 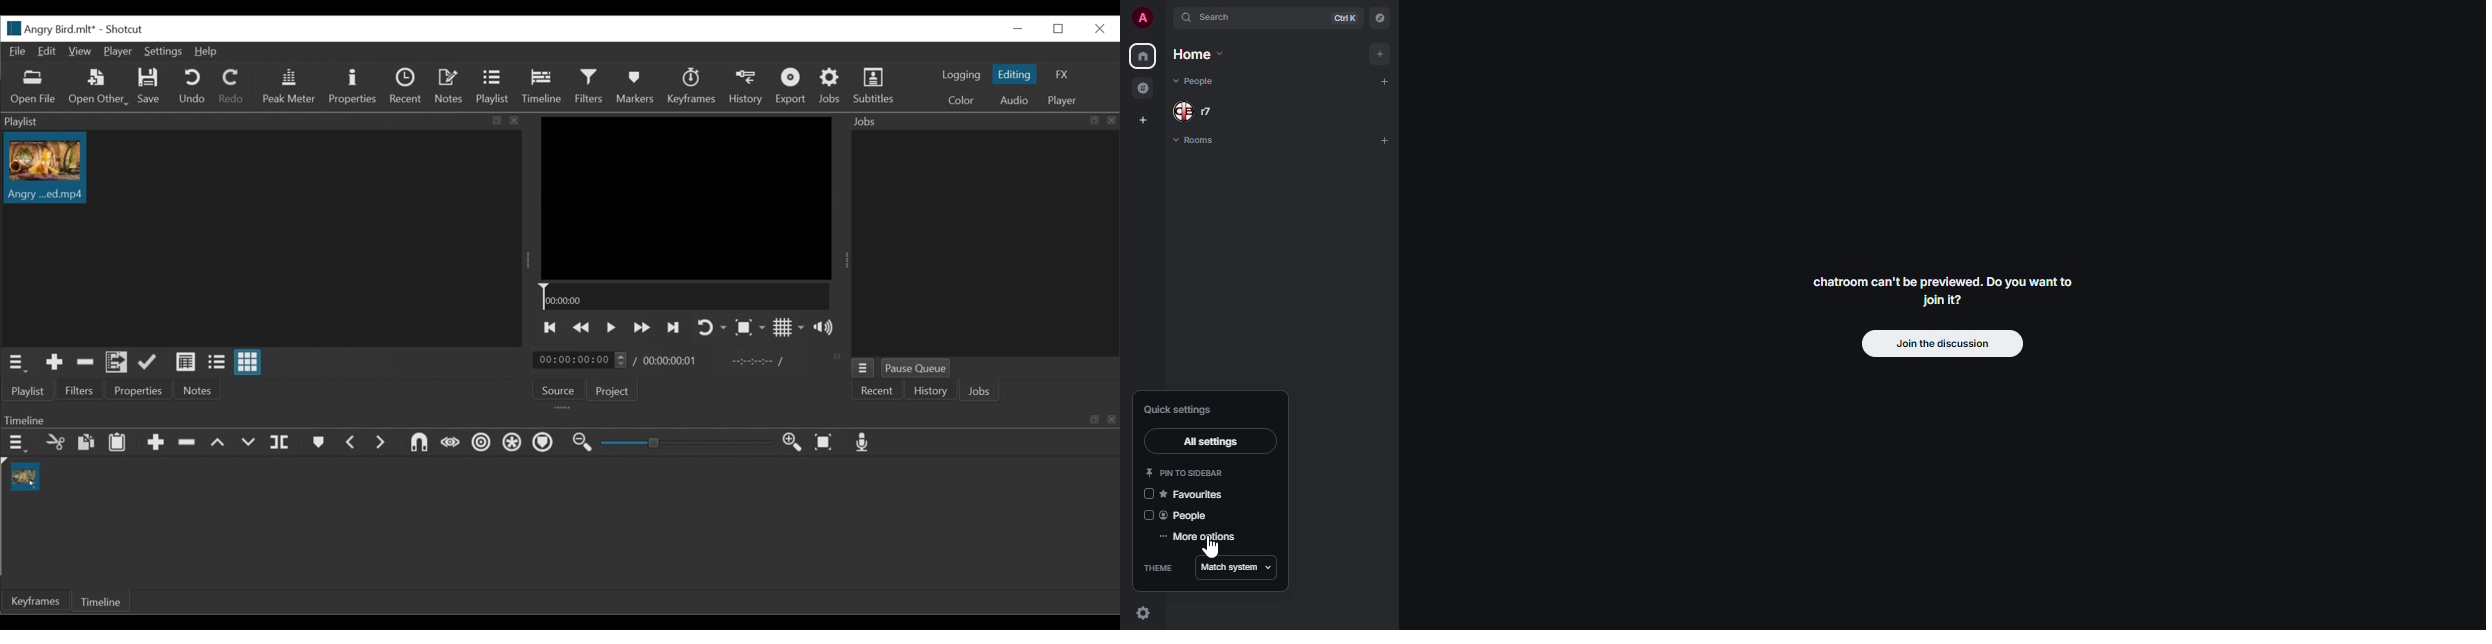 What do you see at coordinates (863, 369) in the screenshot?
I see `Jobs Menu` at bounding box center [863, 369].